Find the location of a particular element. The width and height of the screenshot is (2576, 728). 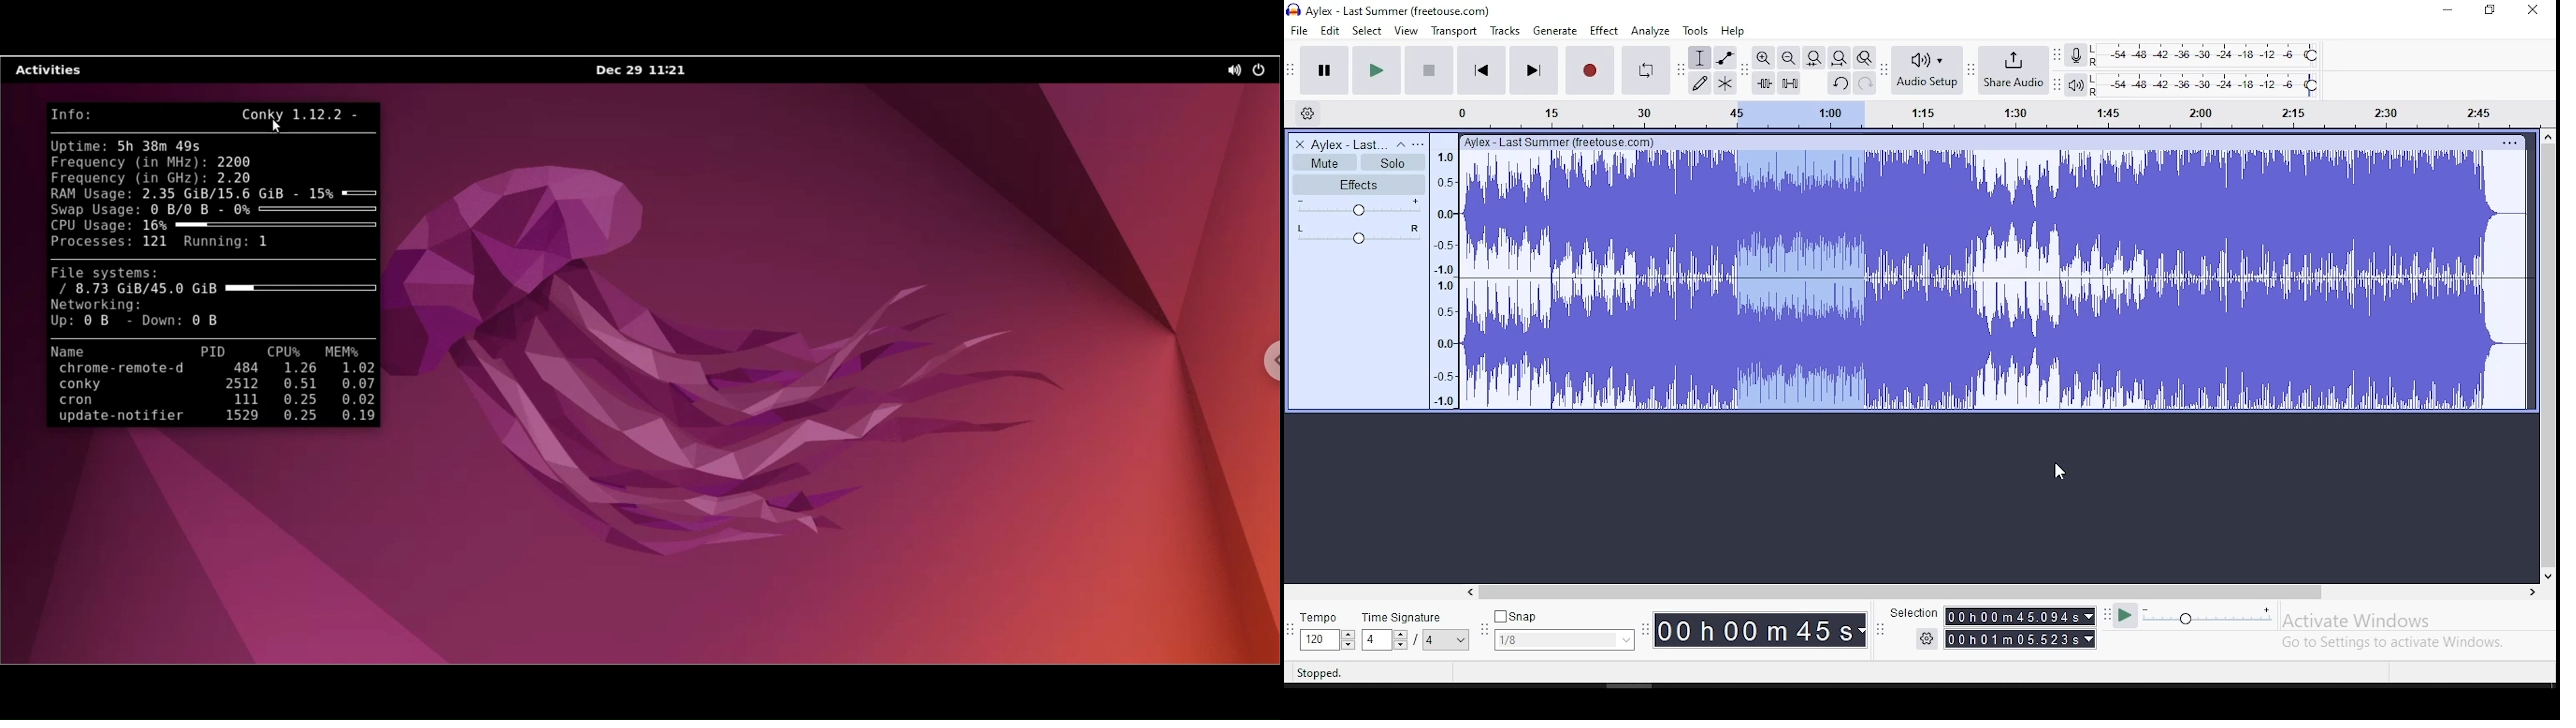

00h 00m 00 s is located at coordinates (1757, 628).